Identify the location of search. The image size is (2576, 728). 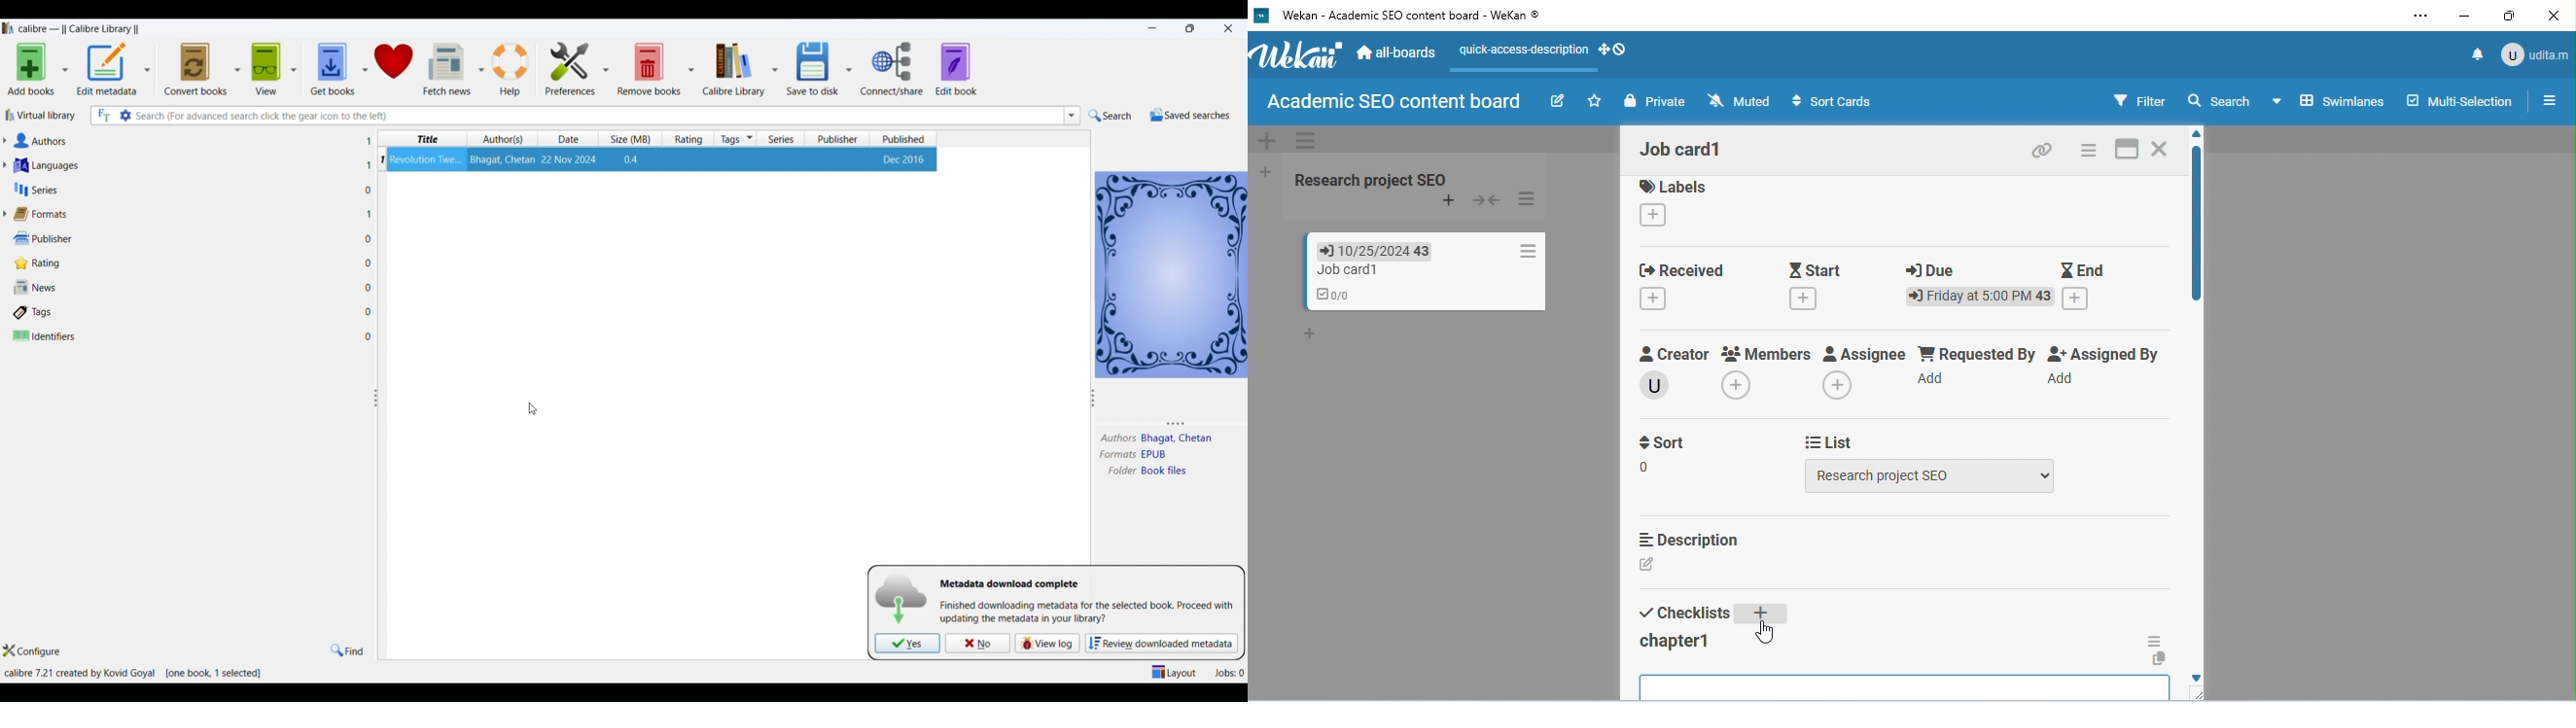
(1111, 116).